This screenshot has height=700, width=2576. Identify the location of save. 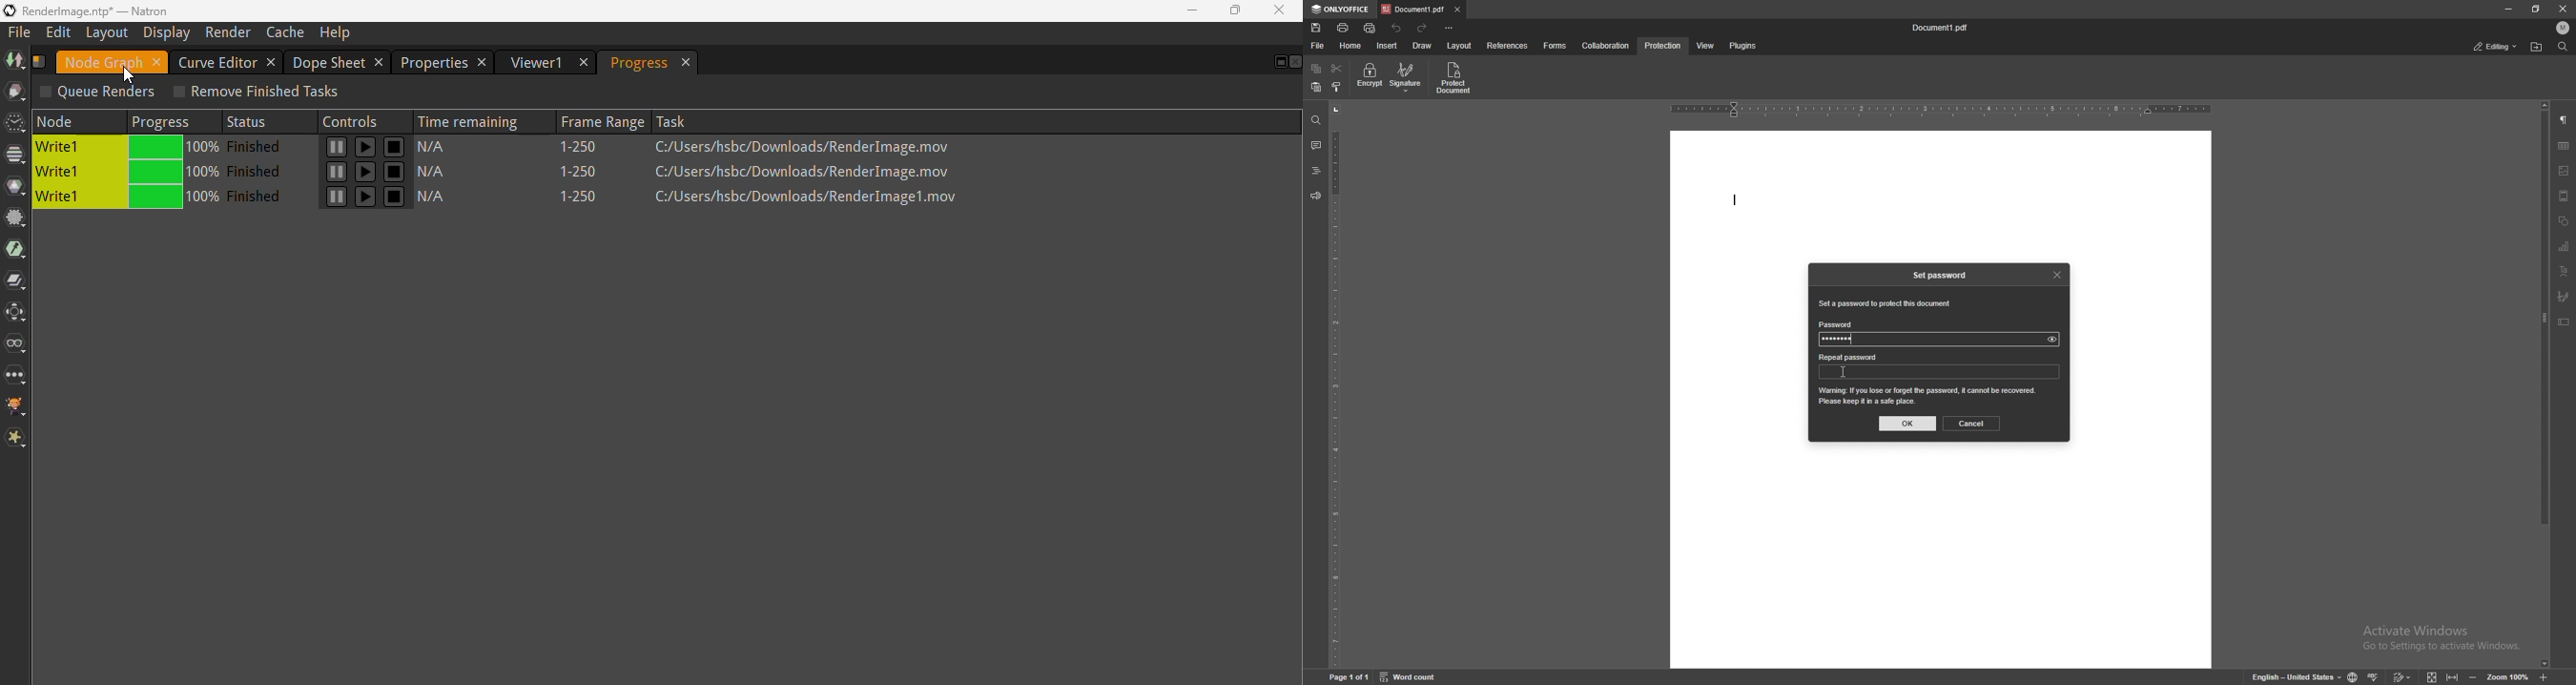
(1316, 28).